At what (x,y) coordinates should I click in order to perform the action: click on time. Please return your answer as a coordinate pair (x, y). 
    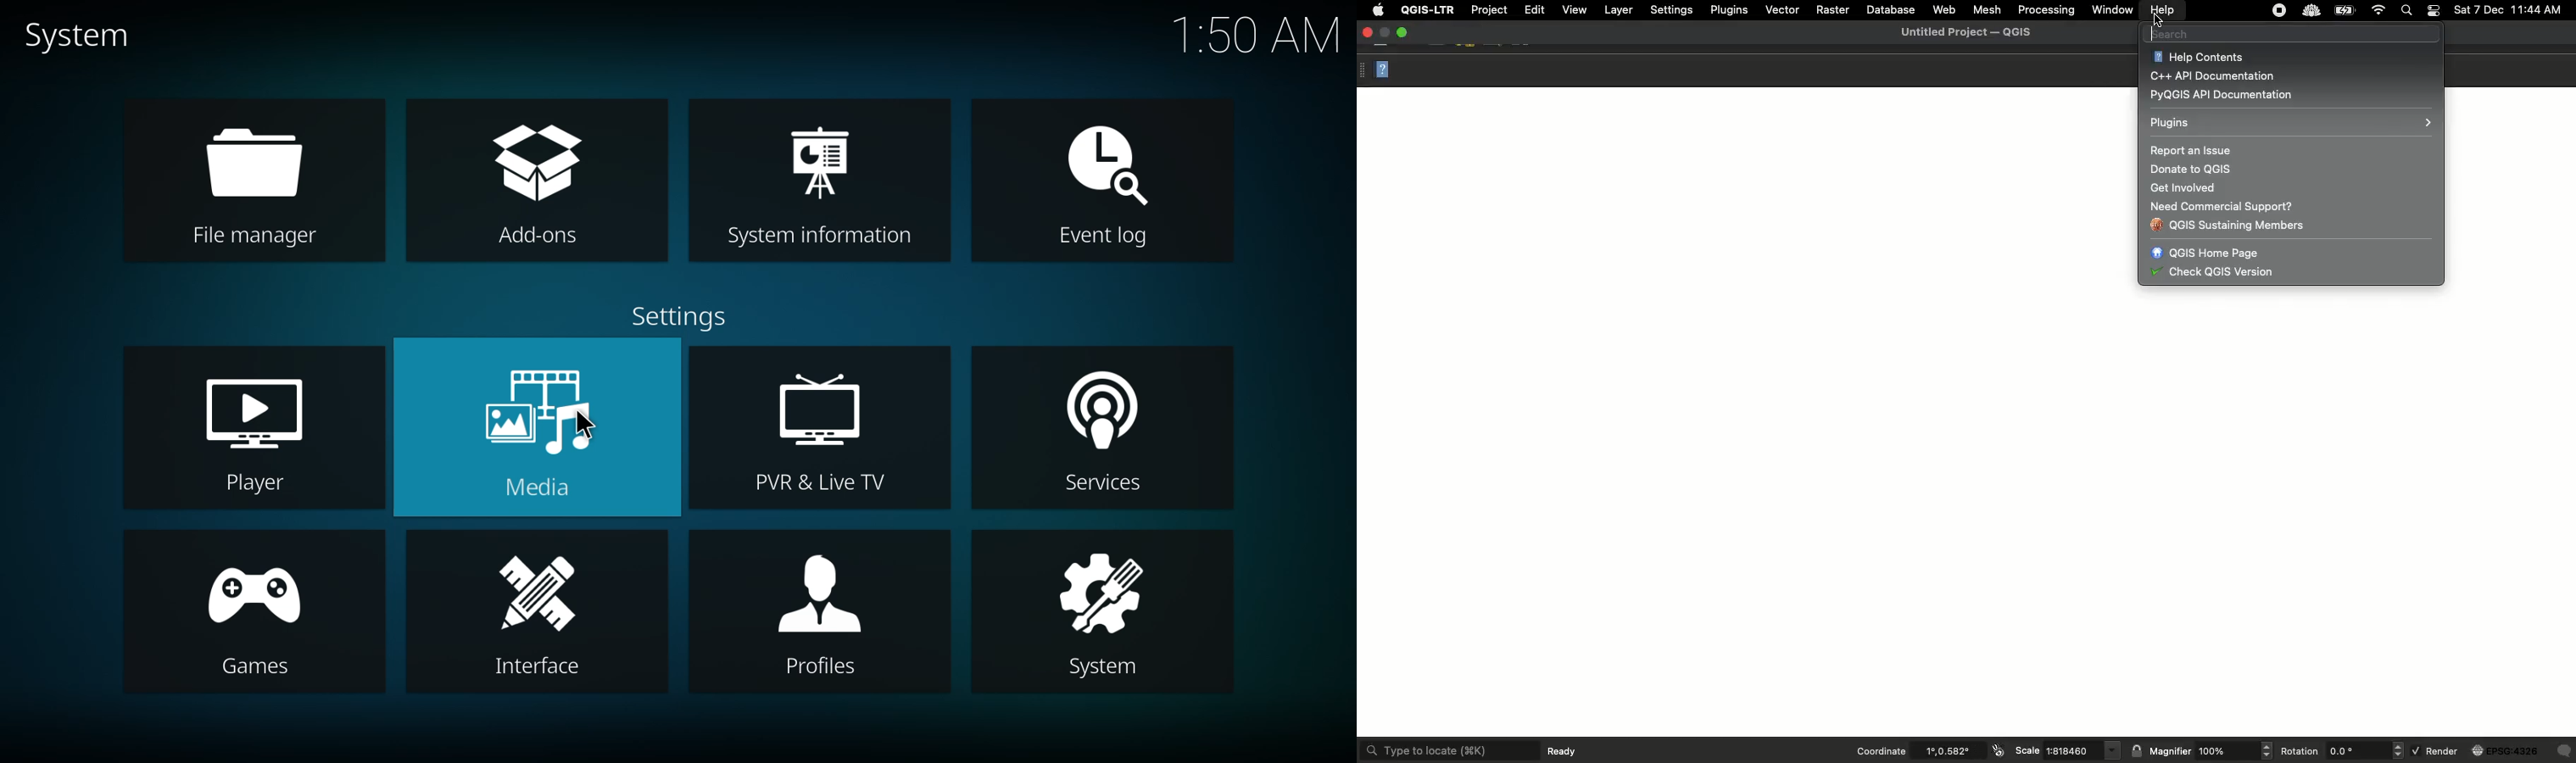
    Looking at the image, I should click on (1260, 35).